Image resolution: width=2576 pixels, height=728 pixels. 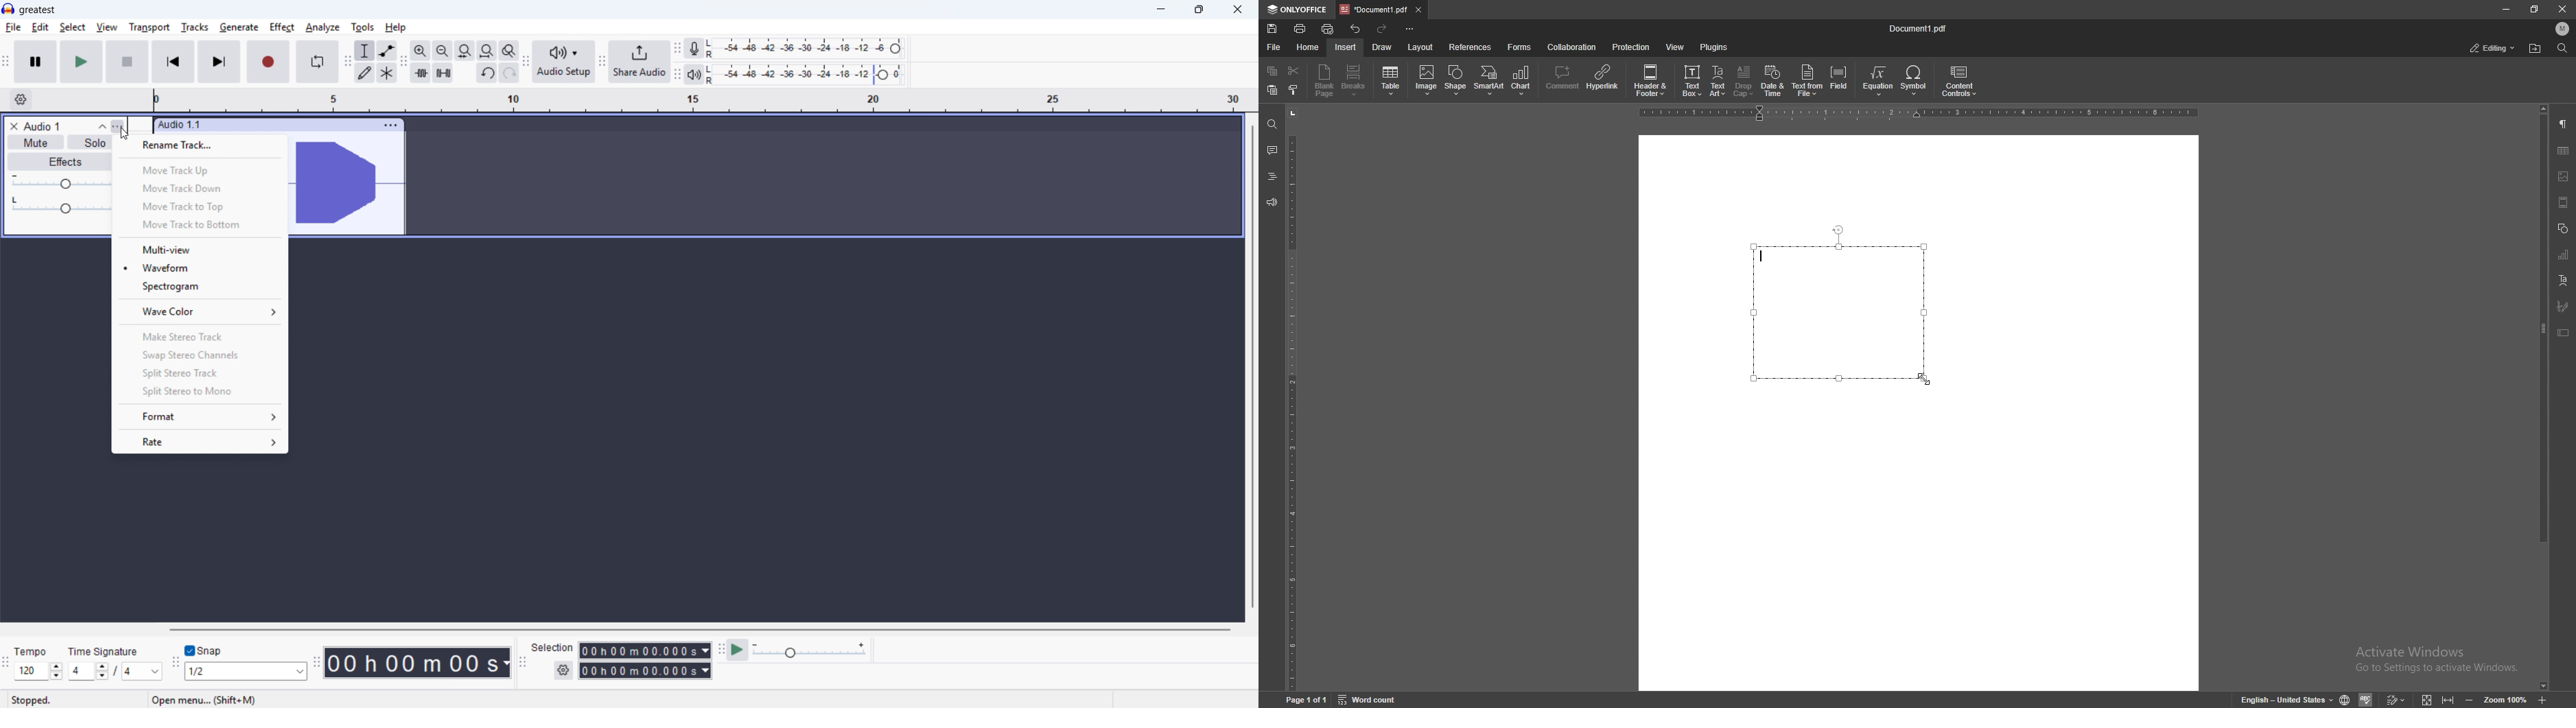 I want to click on Multi - view , so click(x=201, y=250).